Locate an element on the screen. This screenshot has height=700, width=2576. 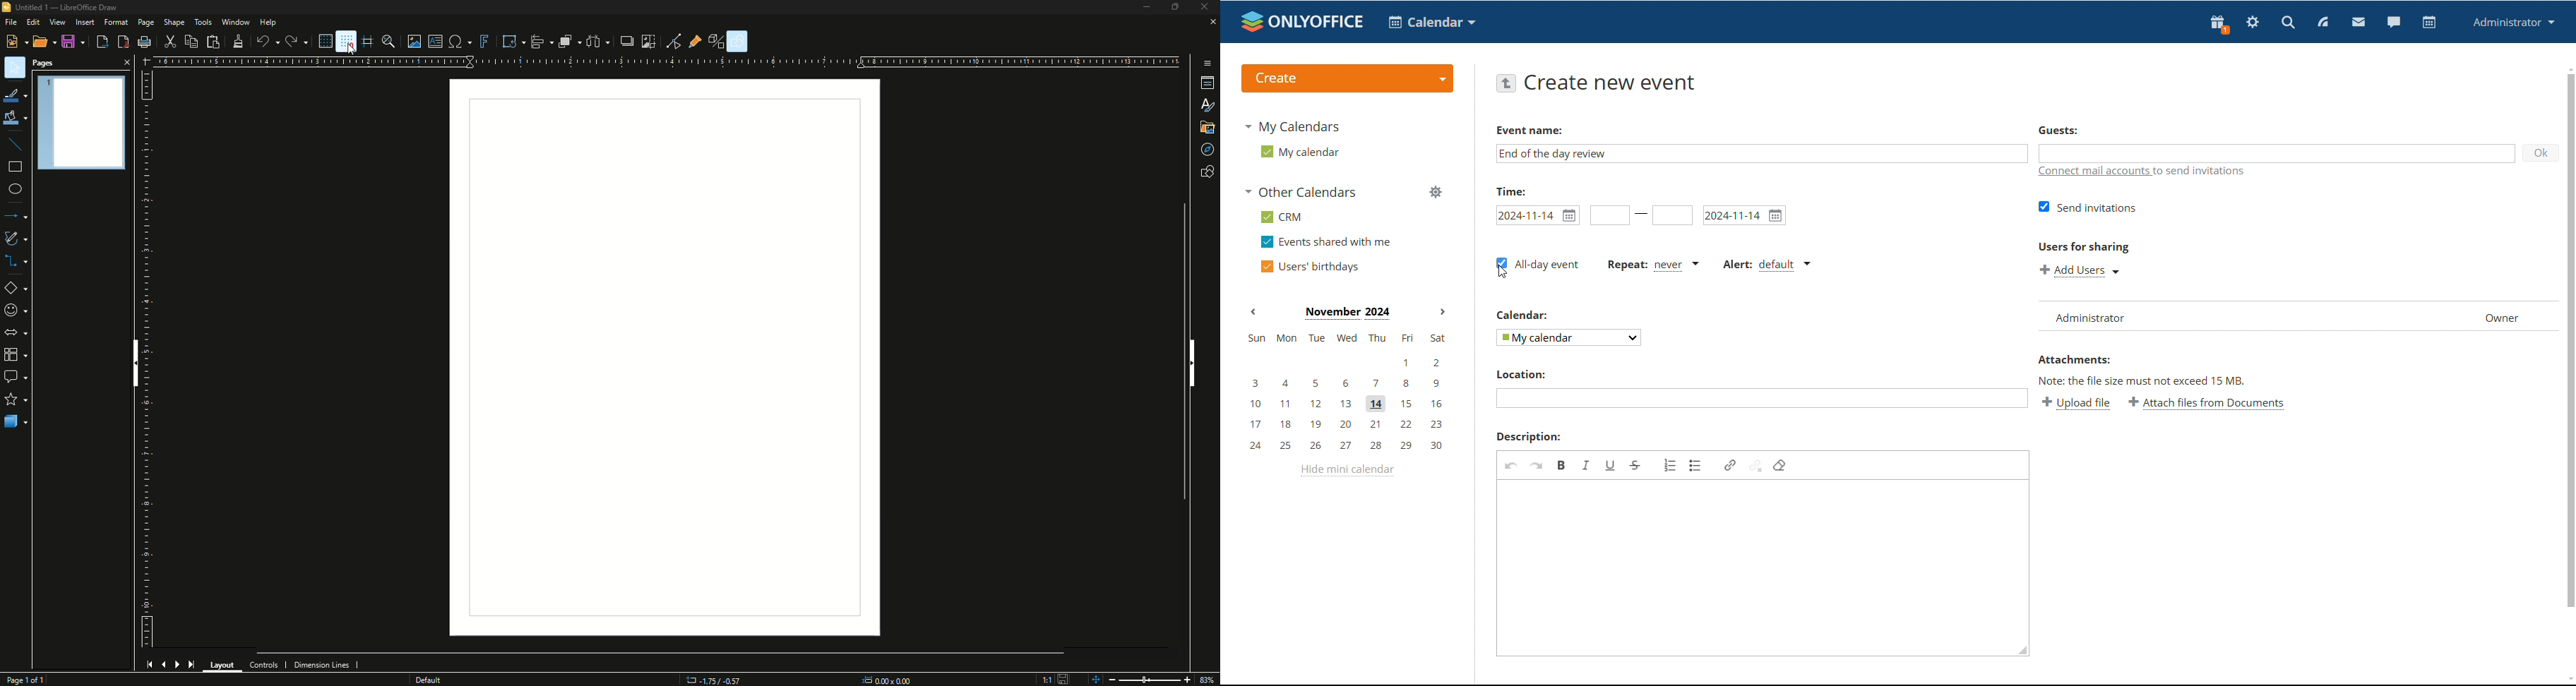
Tools is located at coordinates (204, 21).